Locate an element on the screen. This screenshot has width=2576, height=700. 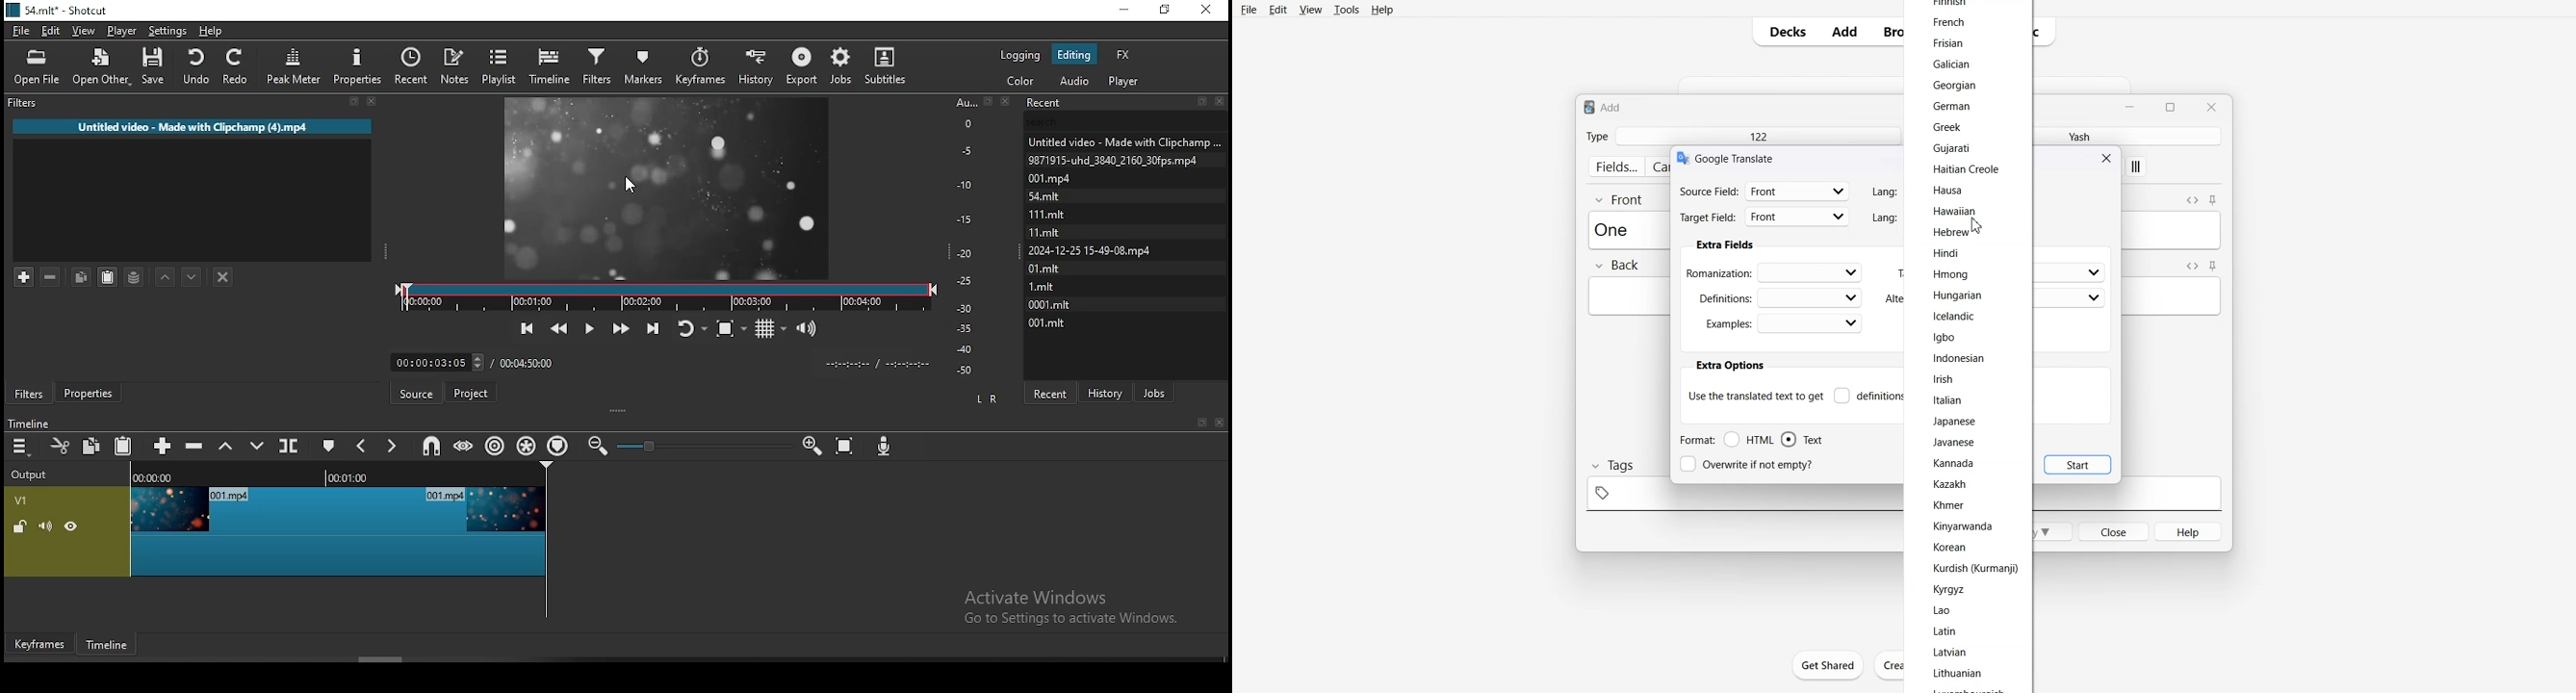
previous marker is located at coordinates (363, 448).